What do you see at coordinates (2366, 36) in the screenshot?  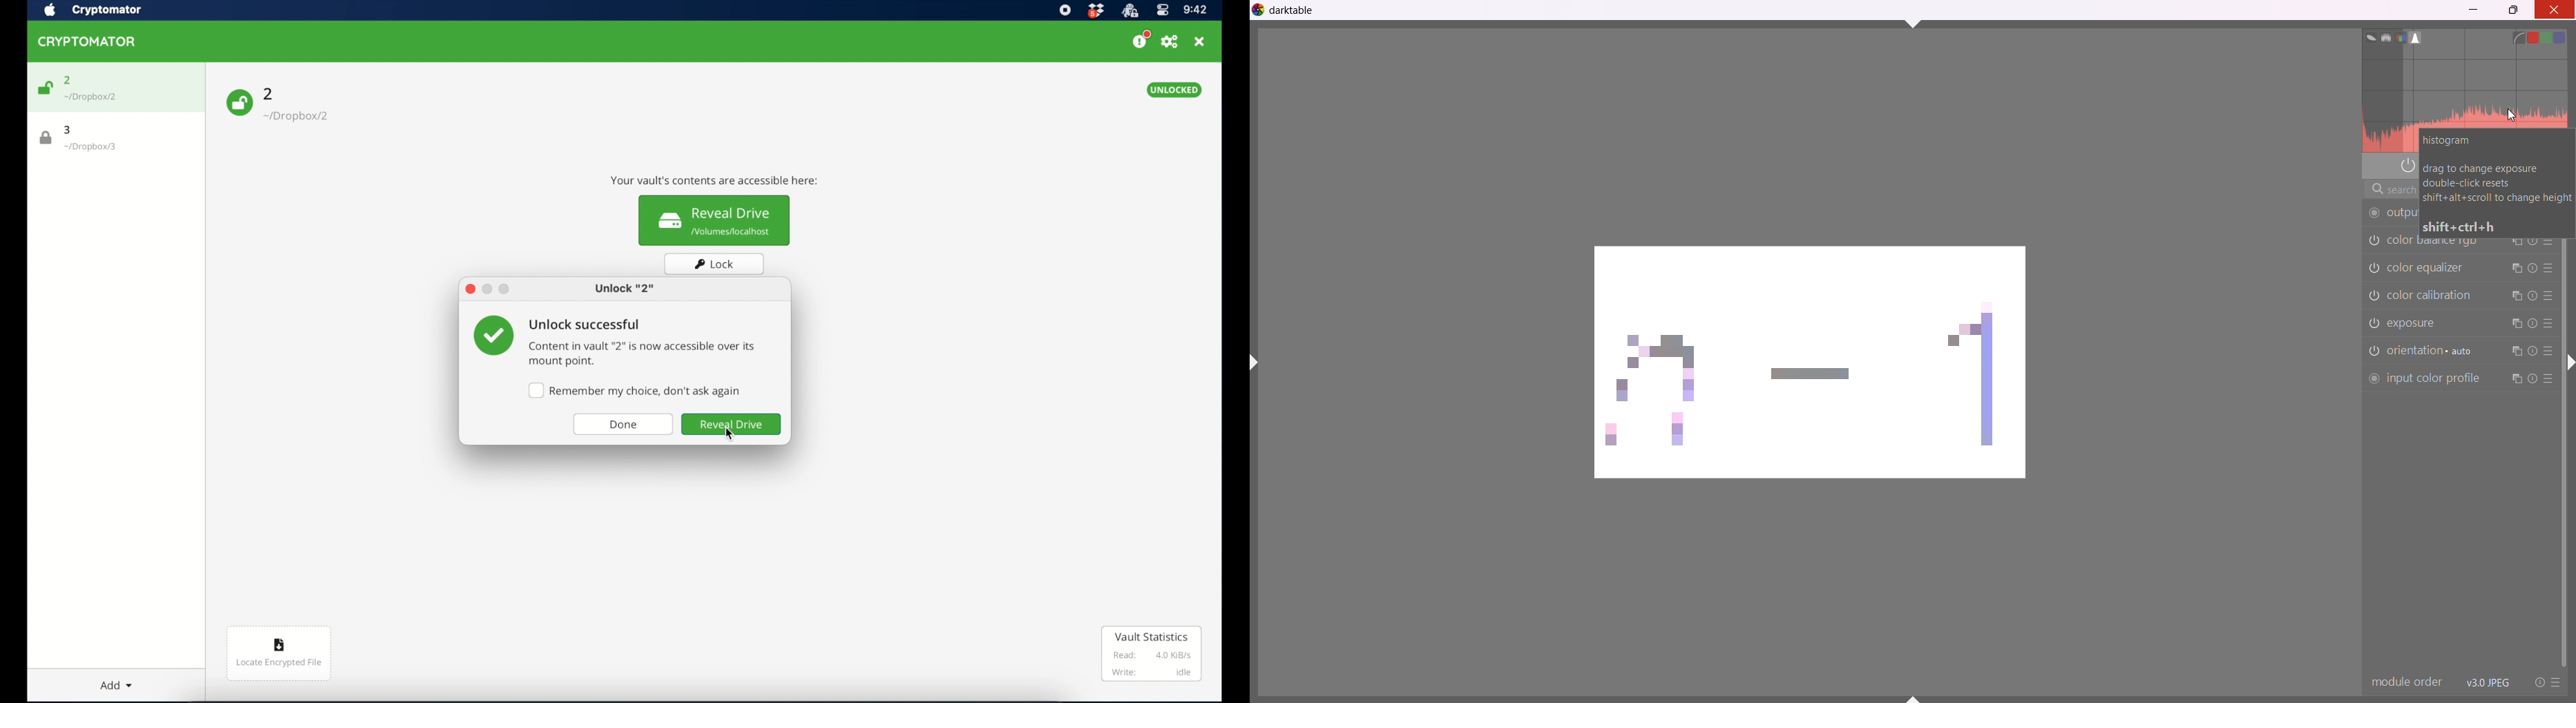 I see `vector scope` at bounding box center [2366, 36].